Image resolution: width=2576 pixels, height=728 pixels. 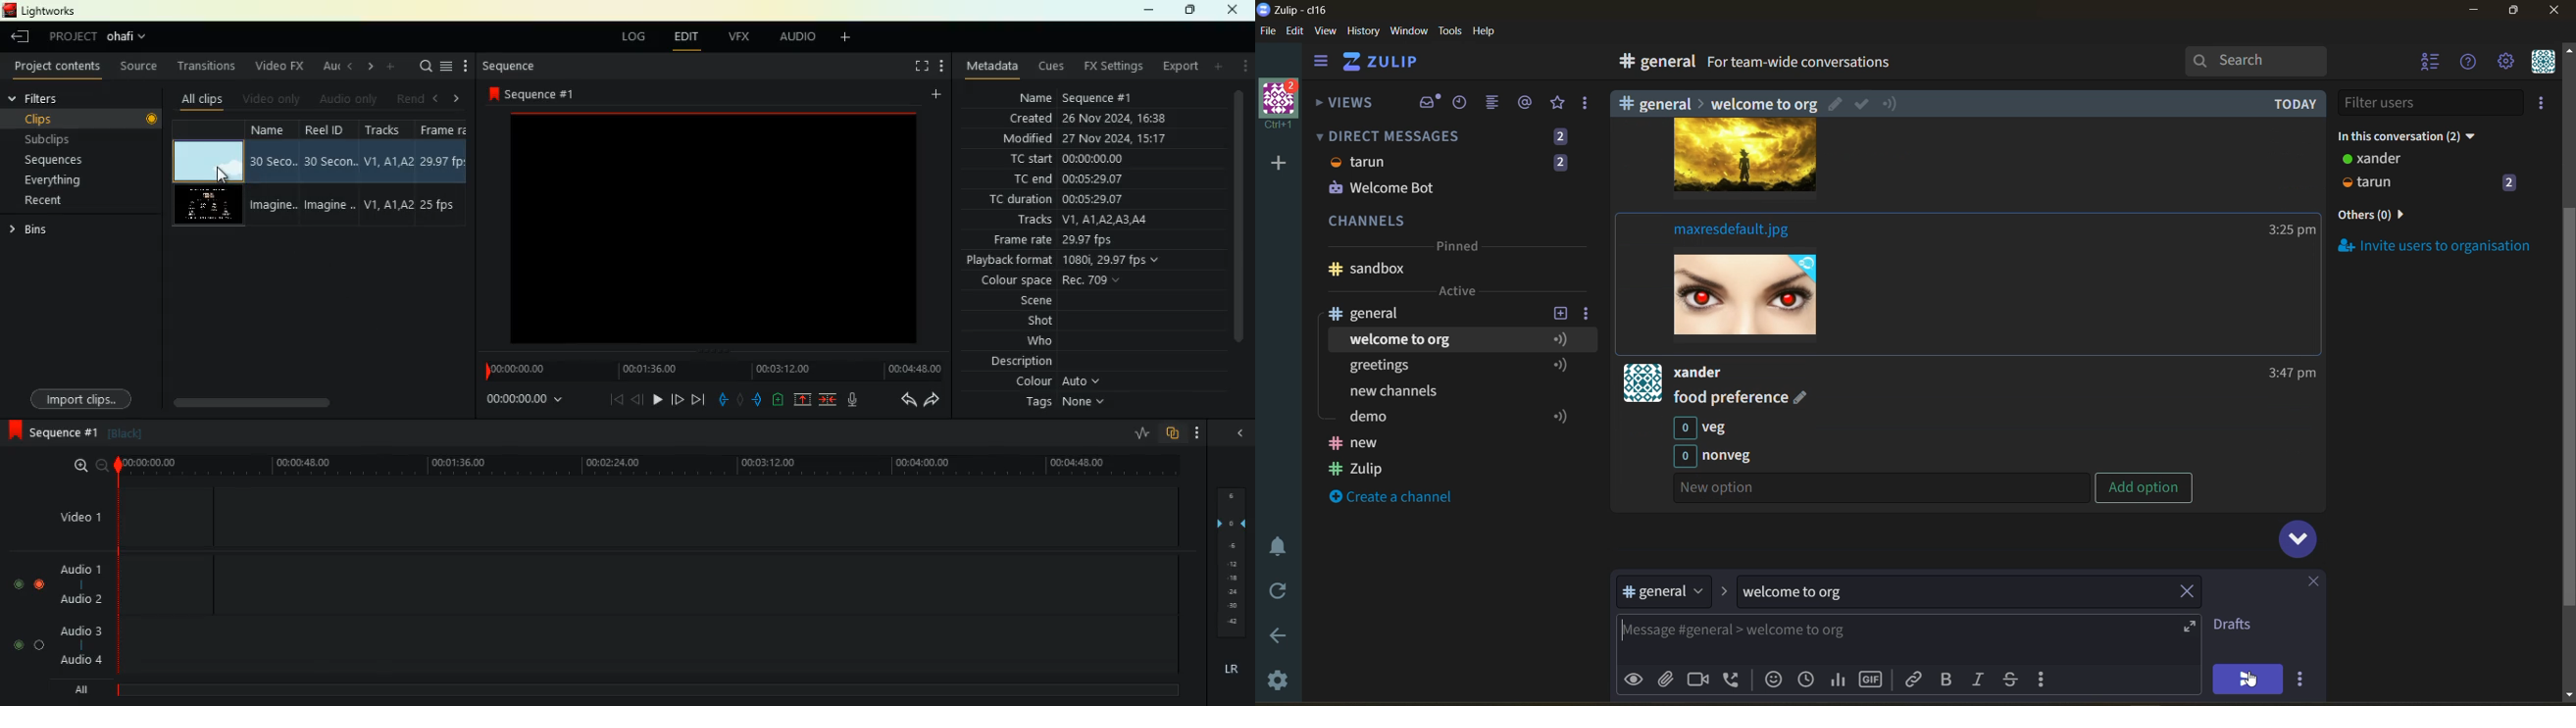 What do you see at coordinates (62, 119) in the screenshot?
I see `clips` at bounding box center [62, 119].